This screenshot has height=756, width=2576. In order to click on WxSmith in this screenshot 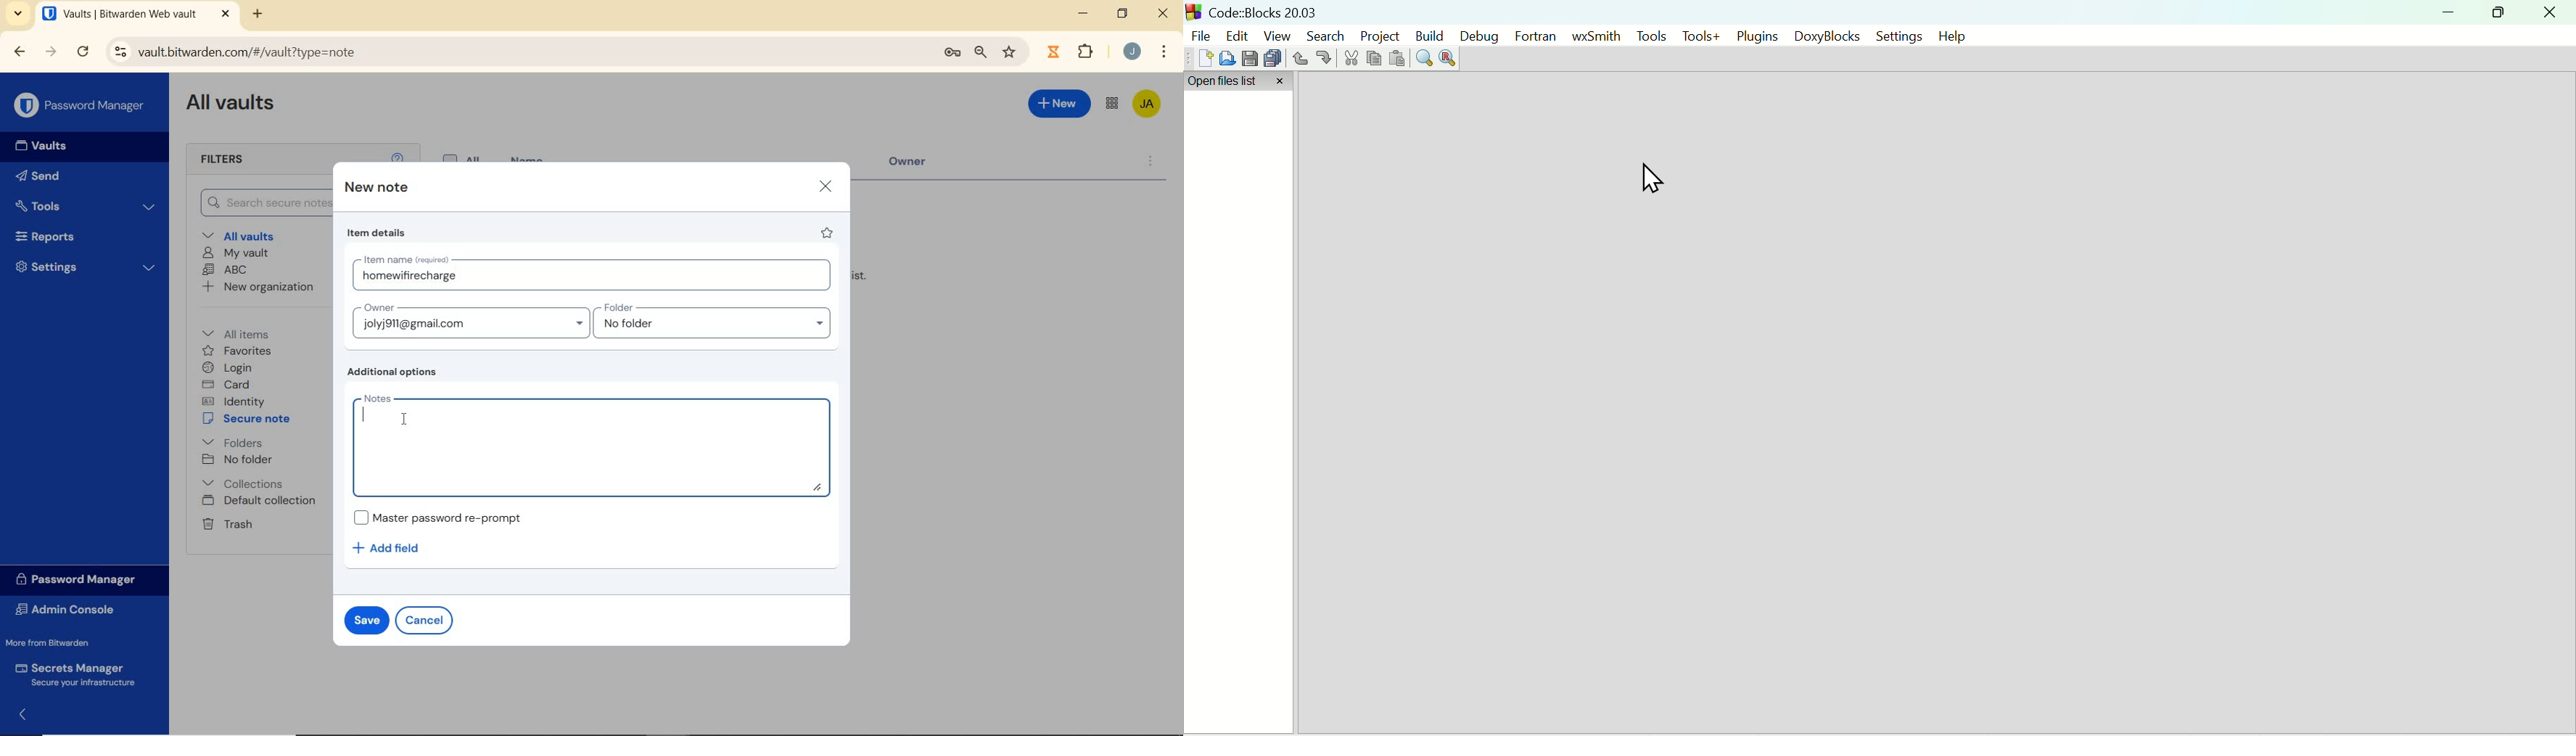, I will do `click(1594, 36)`.